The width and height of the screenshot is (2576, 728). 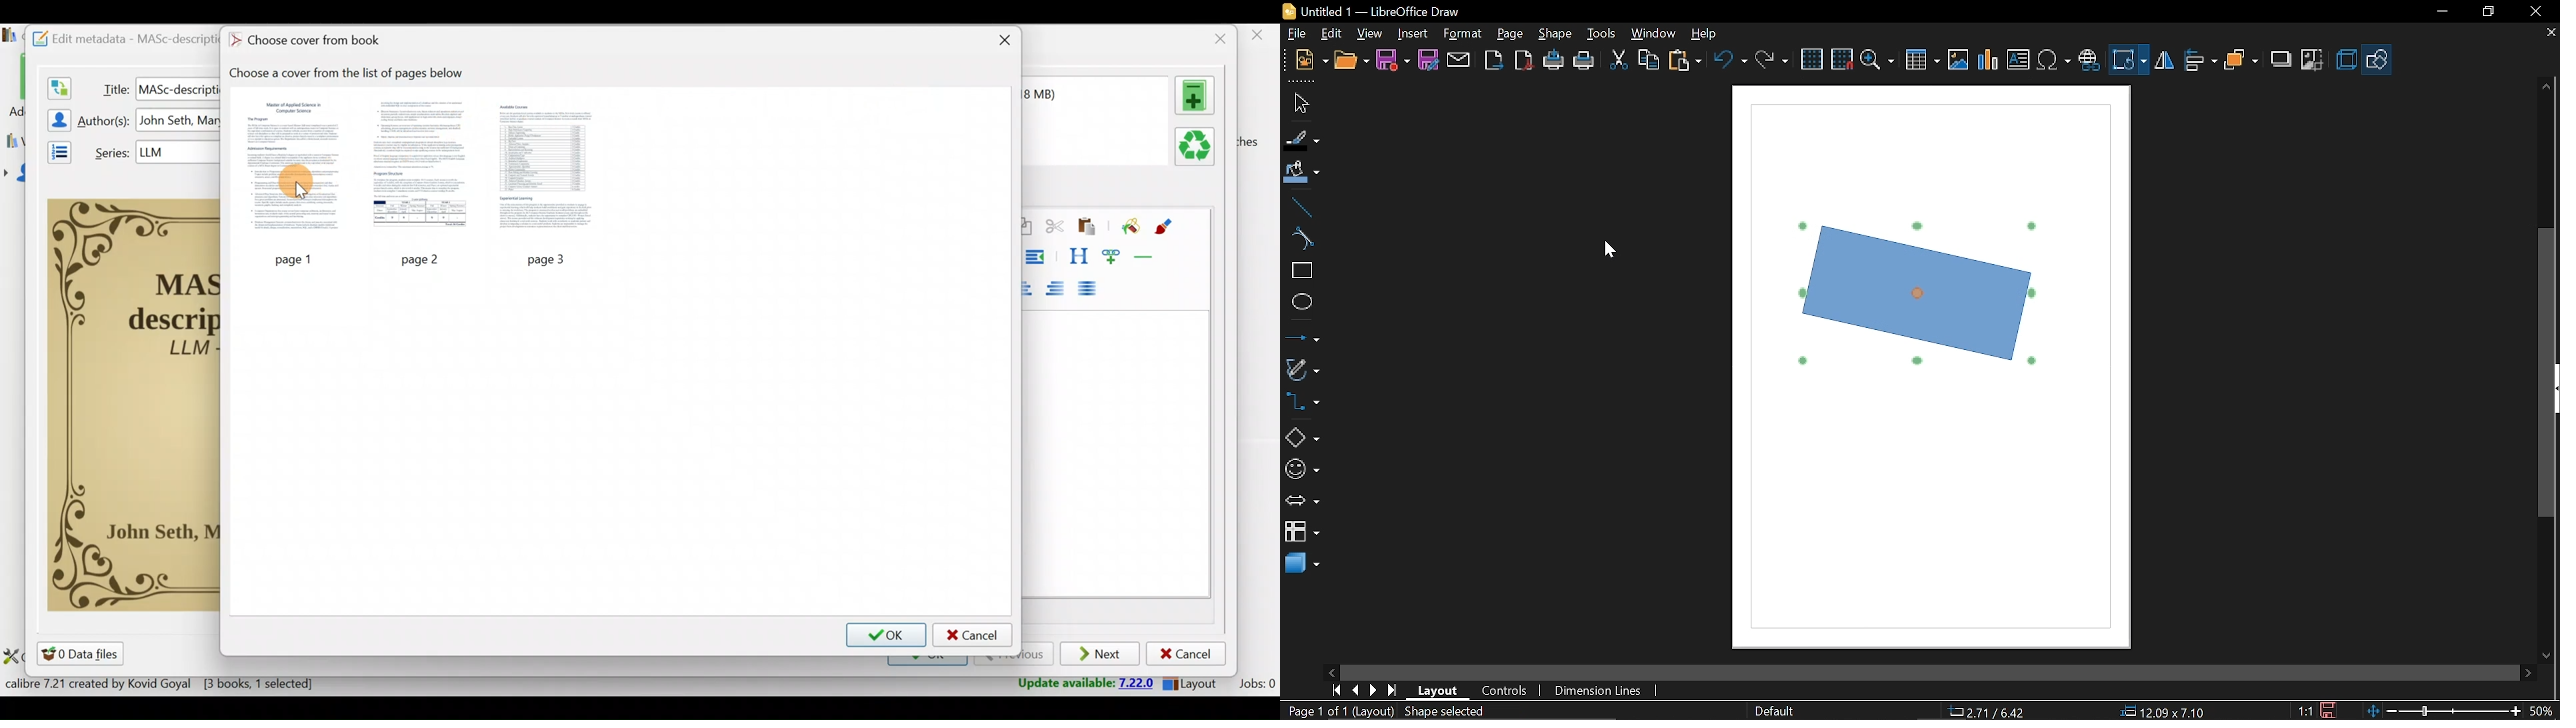 I want to click on vertical scrollbar, so click(x=2547, y=374).